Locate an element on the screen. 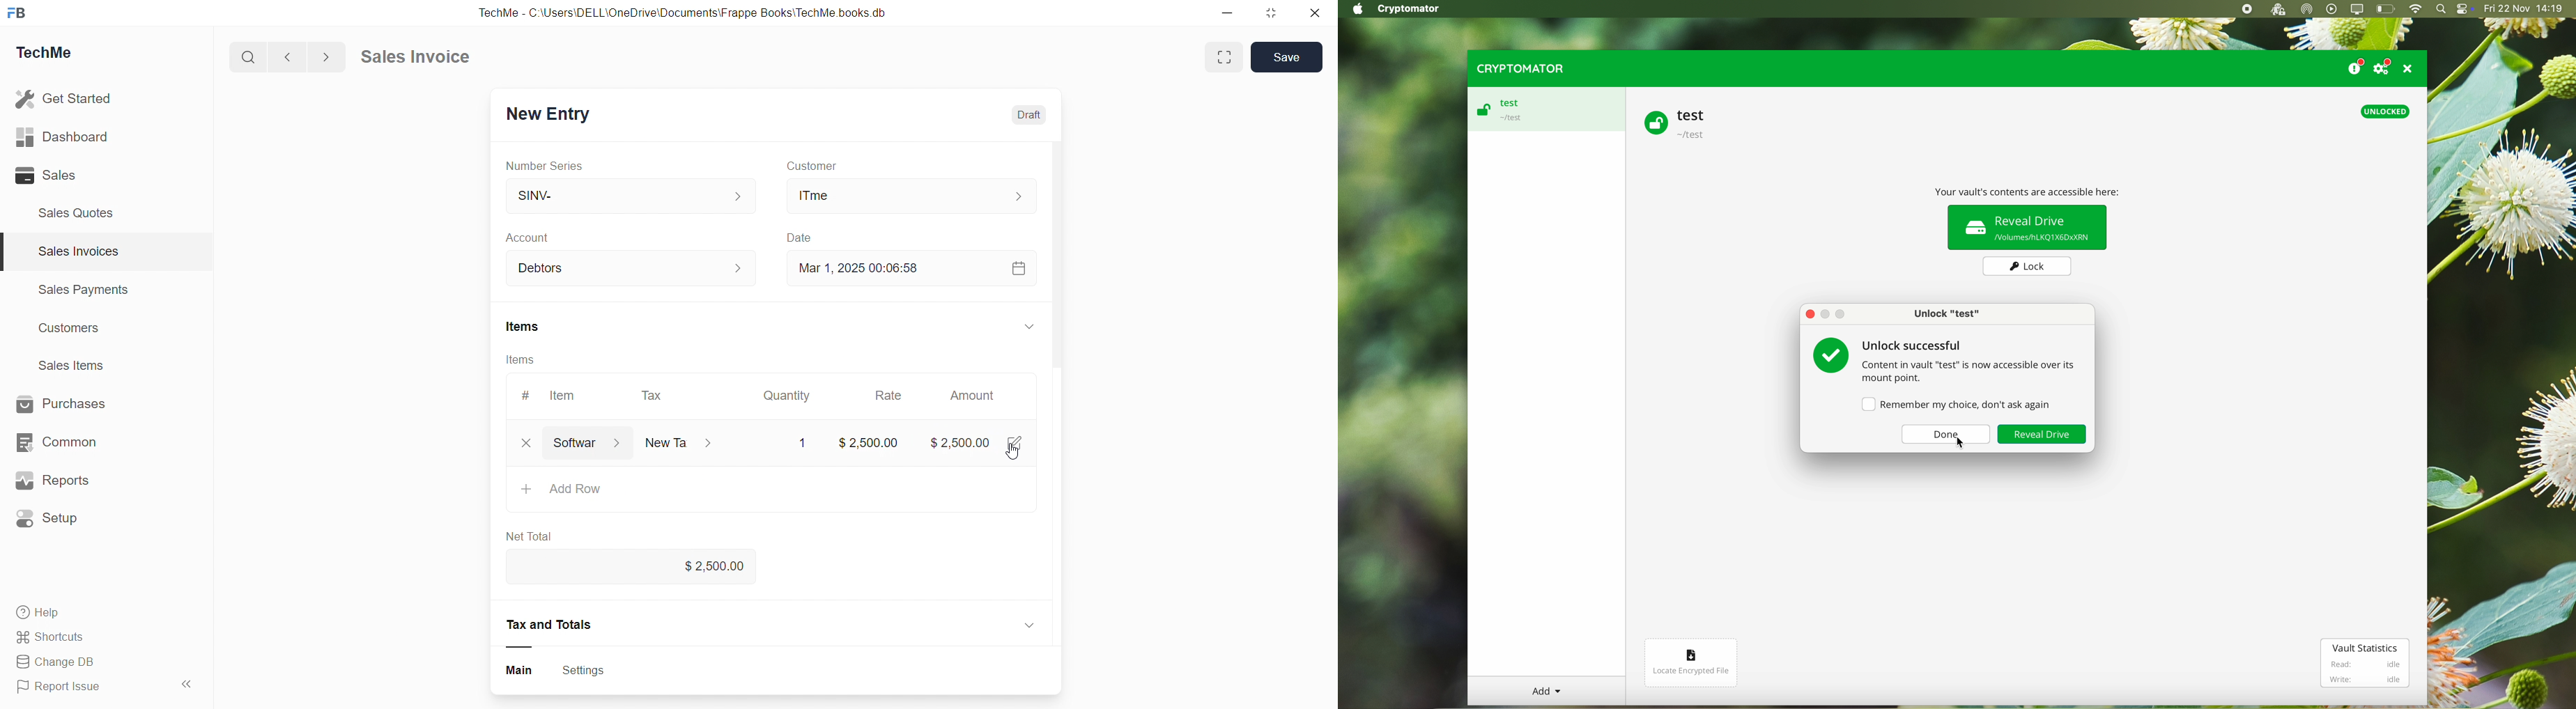 The image size is (2576, 728). & Get Started is located at coordinates (65, 98).